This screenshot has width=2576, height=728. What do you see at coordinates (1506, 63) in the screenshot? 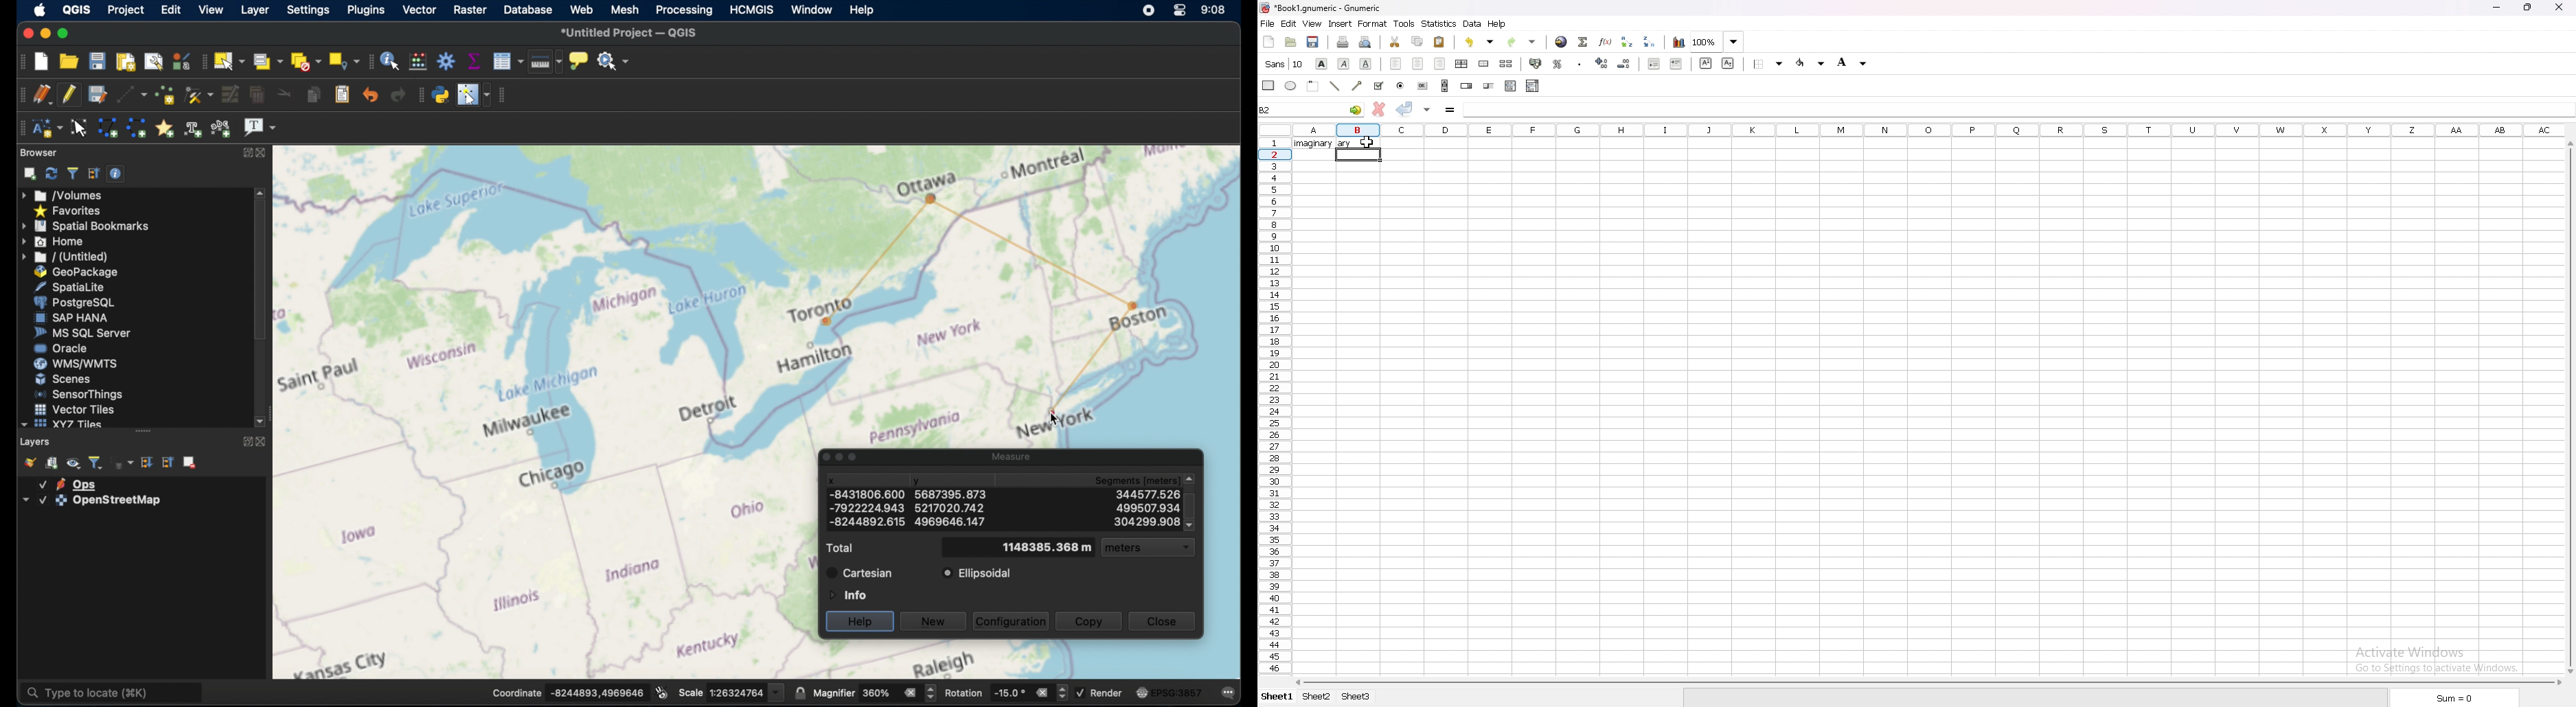
I see `split merged cells` at bounding box center [1506, 63].